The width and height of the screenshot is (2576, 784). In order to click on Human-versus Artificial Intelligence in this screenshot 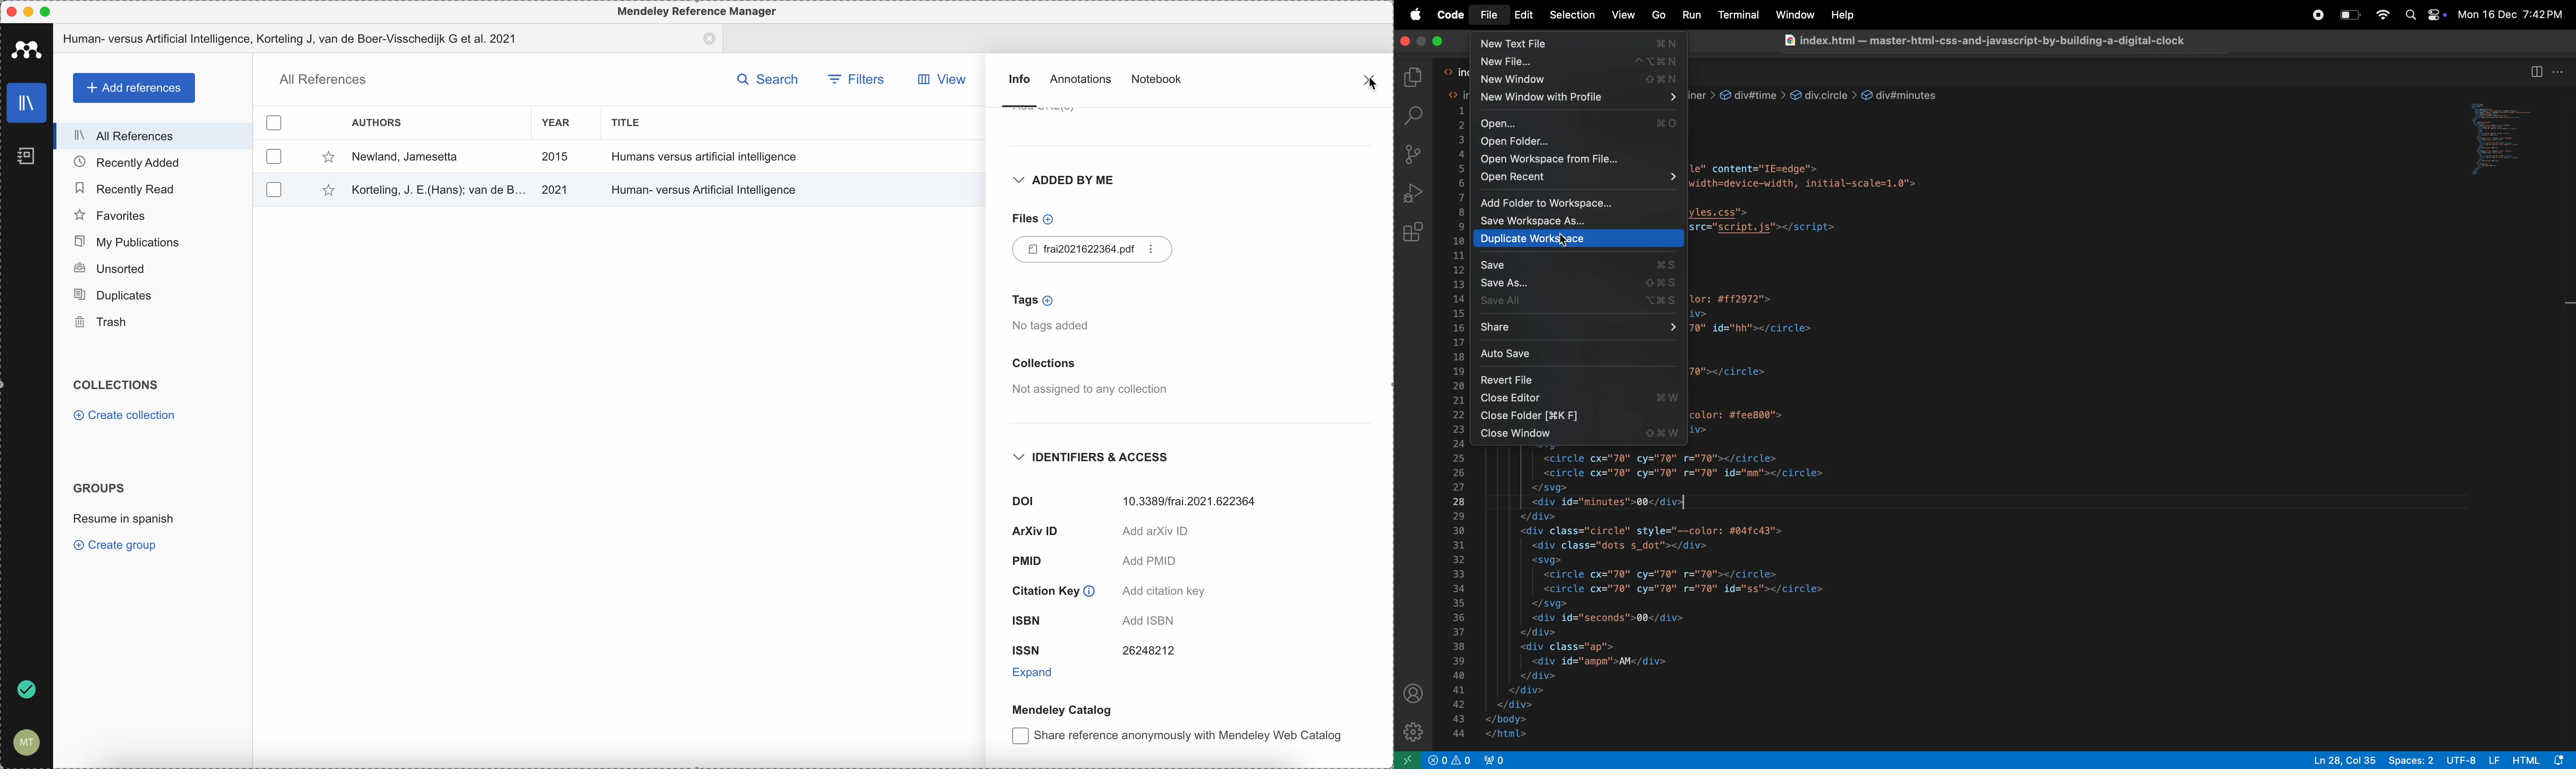, I will do `click(707, 188)`.